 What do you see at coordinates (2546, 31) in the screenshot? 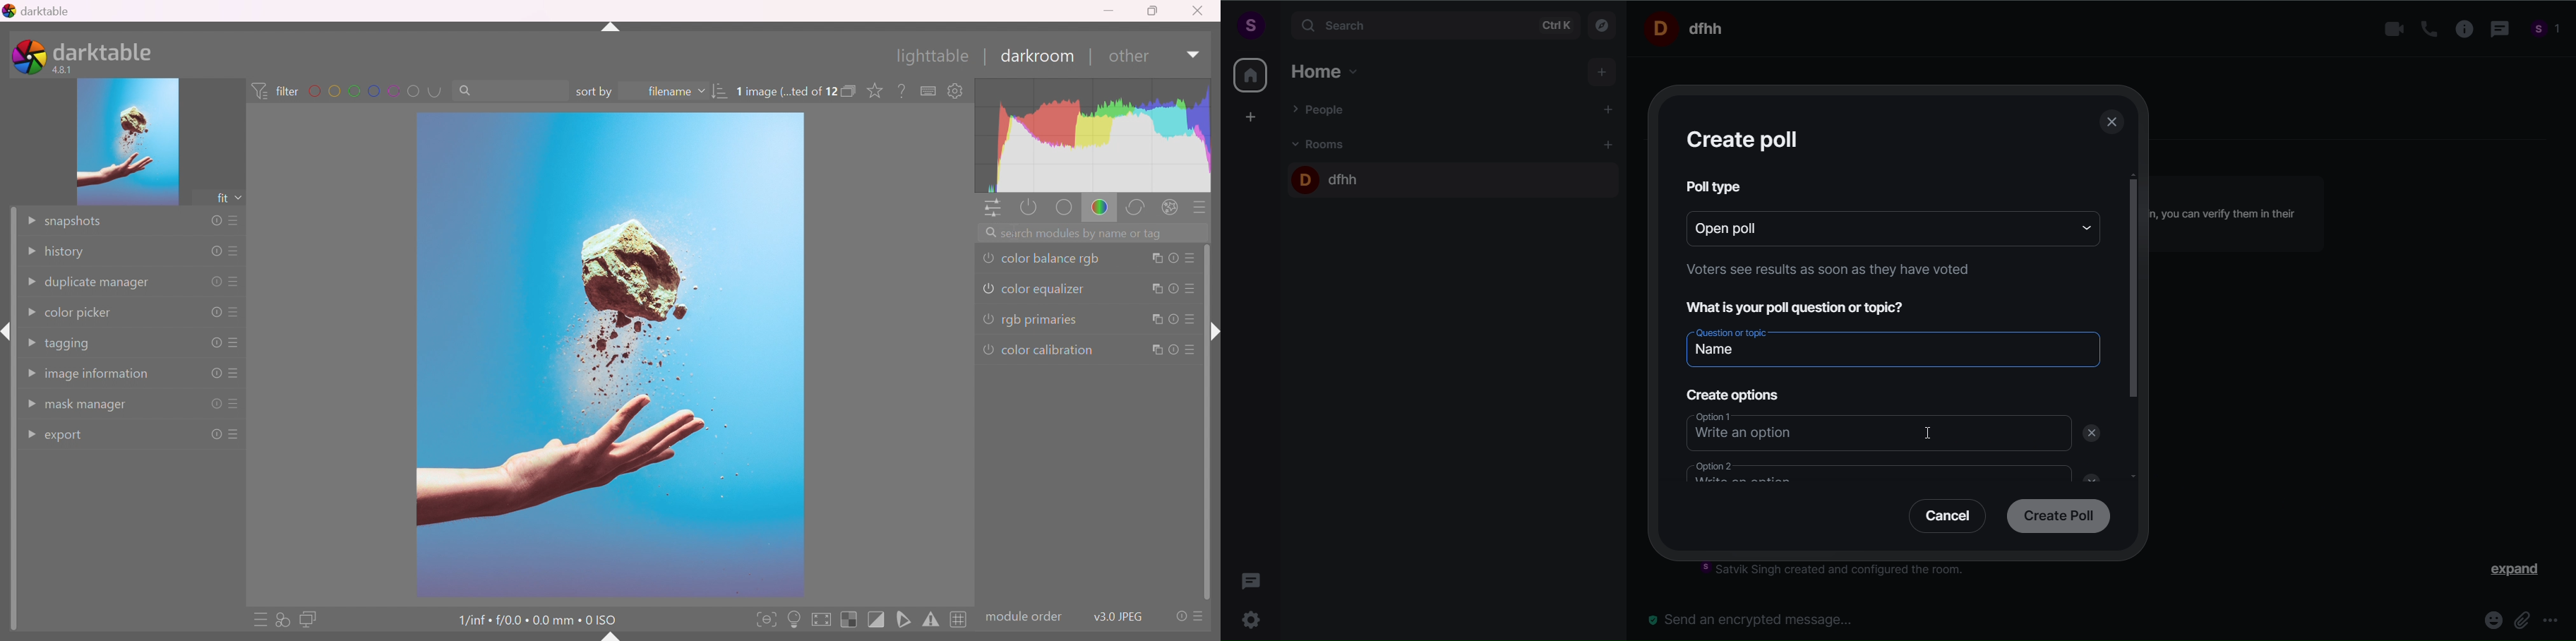
I see `people` at bounding box center [2546, 31].